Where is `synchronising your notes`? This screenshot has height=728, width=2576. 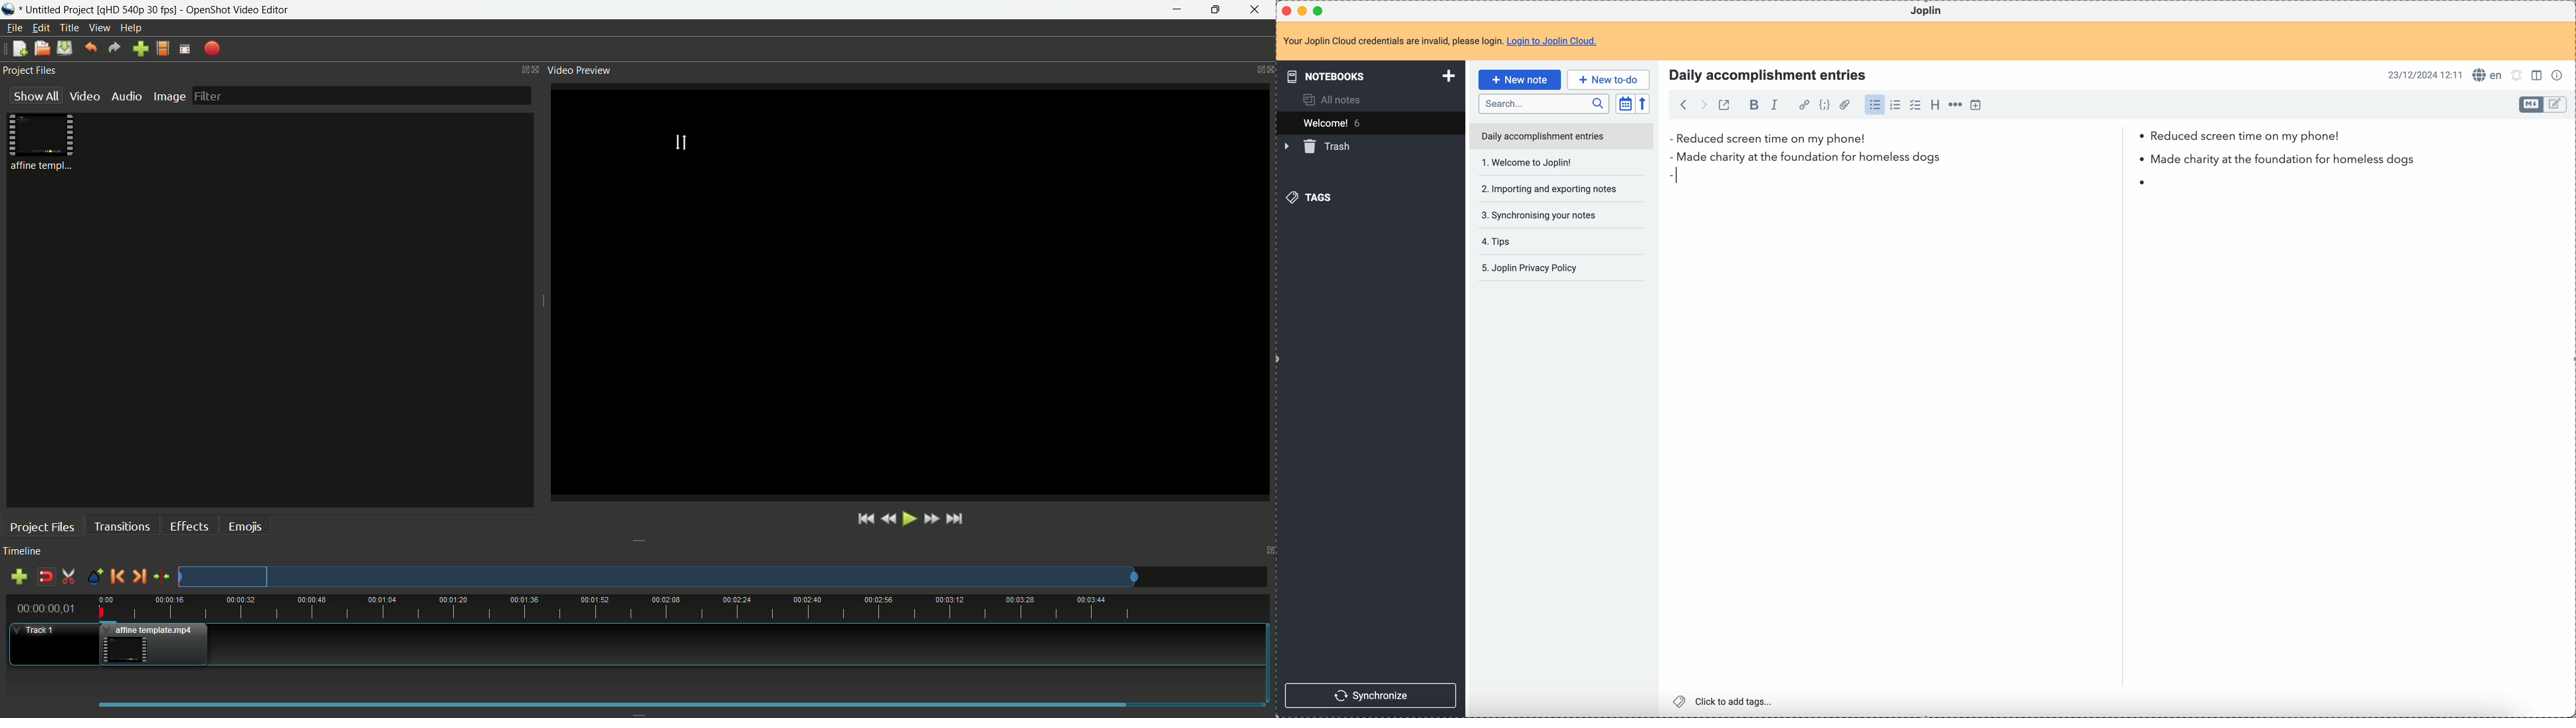
synchronising your notes is located at coordinates (1544, 189).